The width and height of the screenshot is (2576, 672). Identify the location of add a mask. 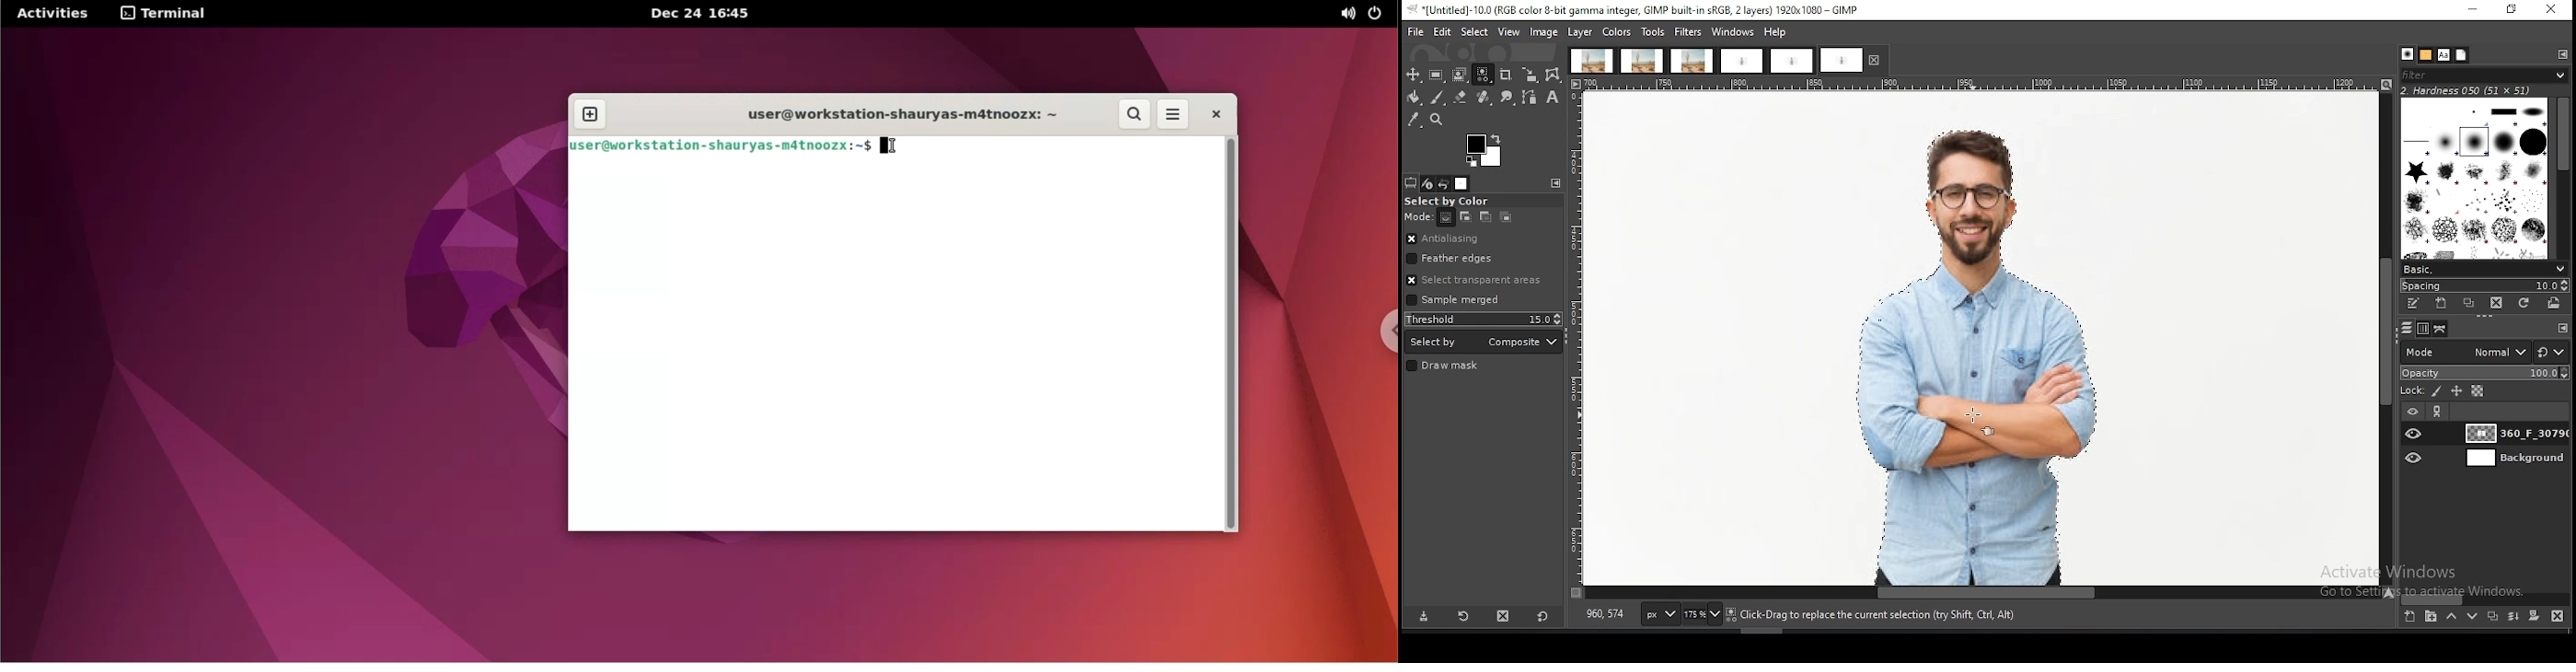
(2534, 615).